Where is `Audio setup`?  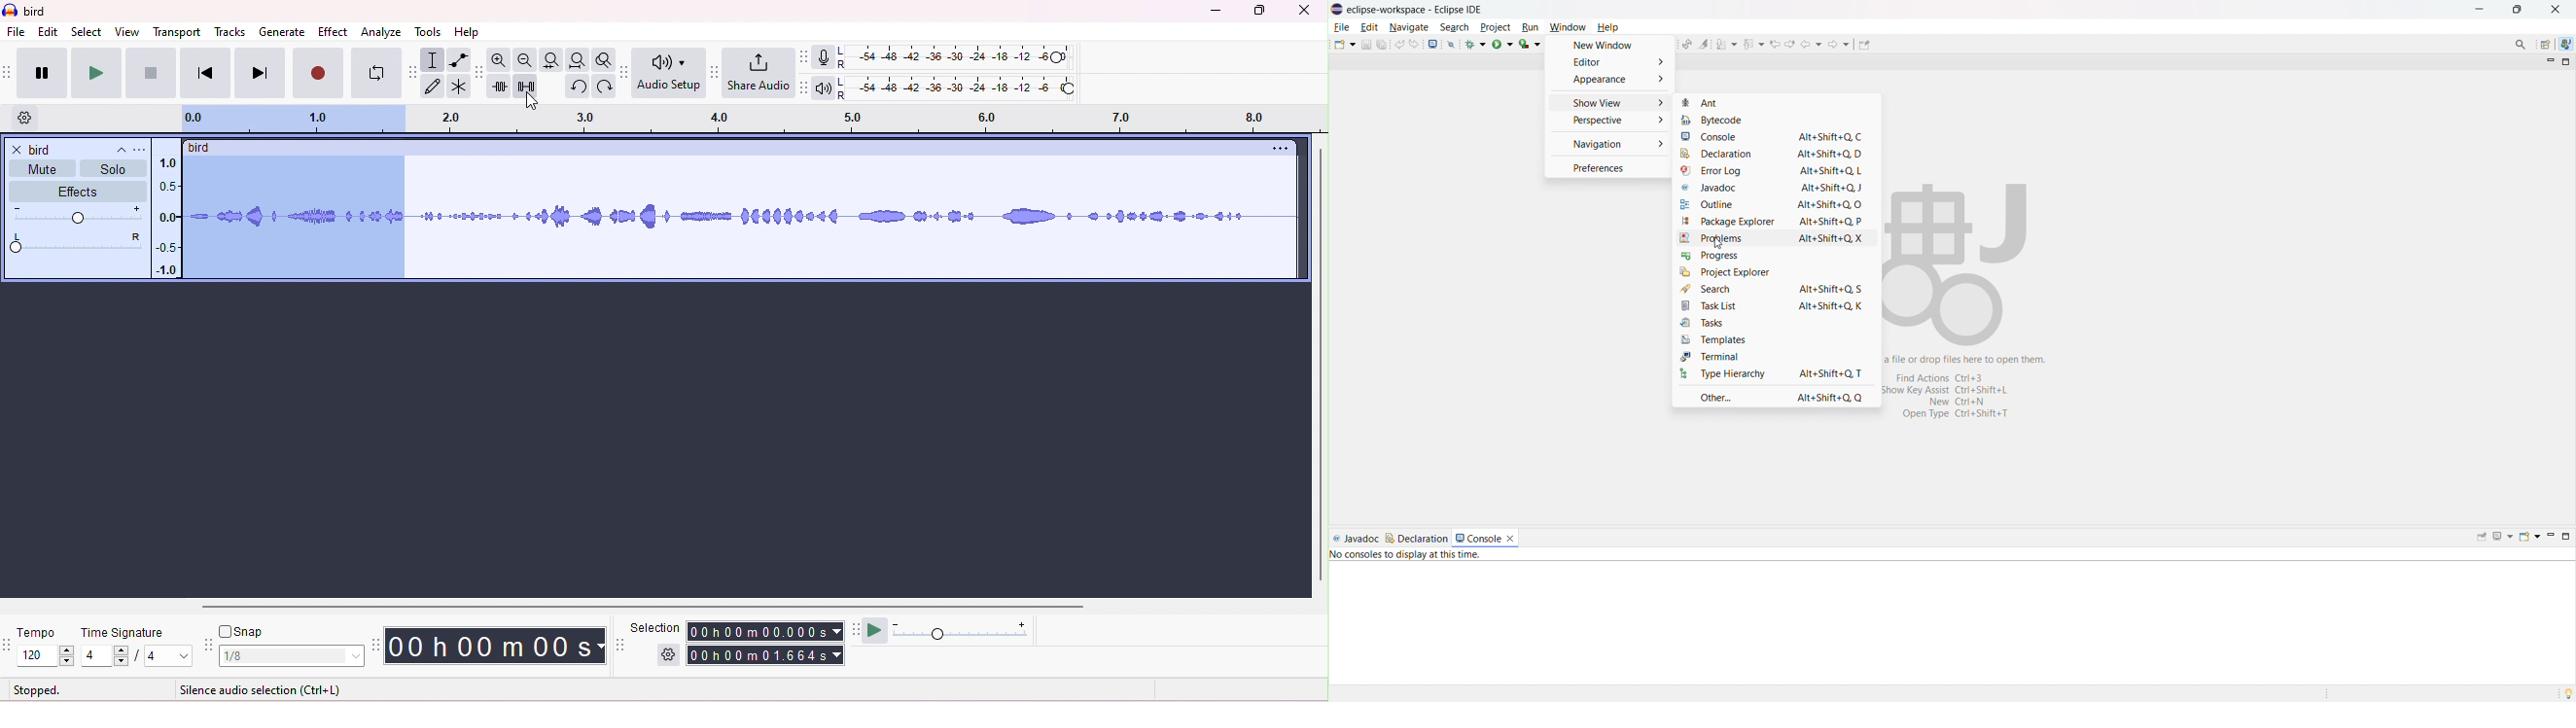
Audio setup is located at coordinates (671, 72).